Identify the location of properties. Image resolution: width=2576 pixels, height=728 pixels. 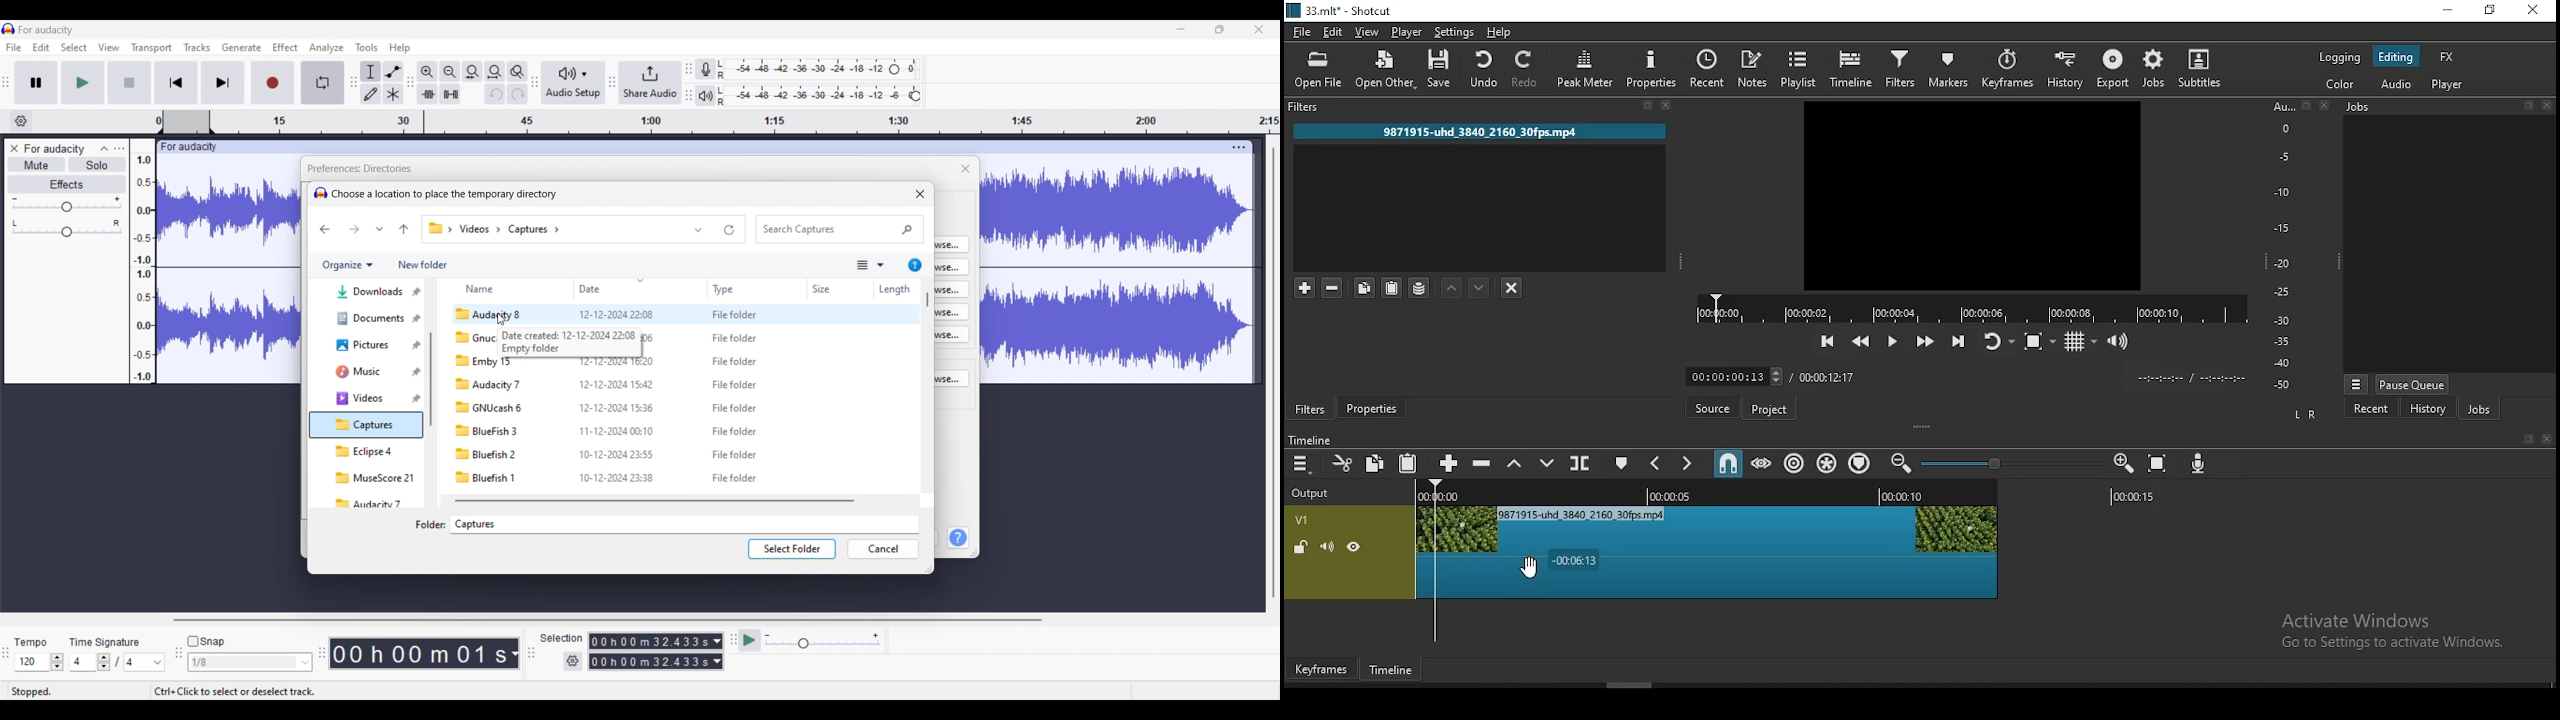
(1376, 408).